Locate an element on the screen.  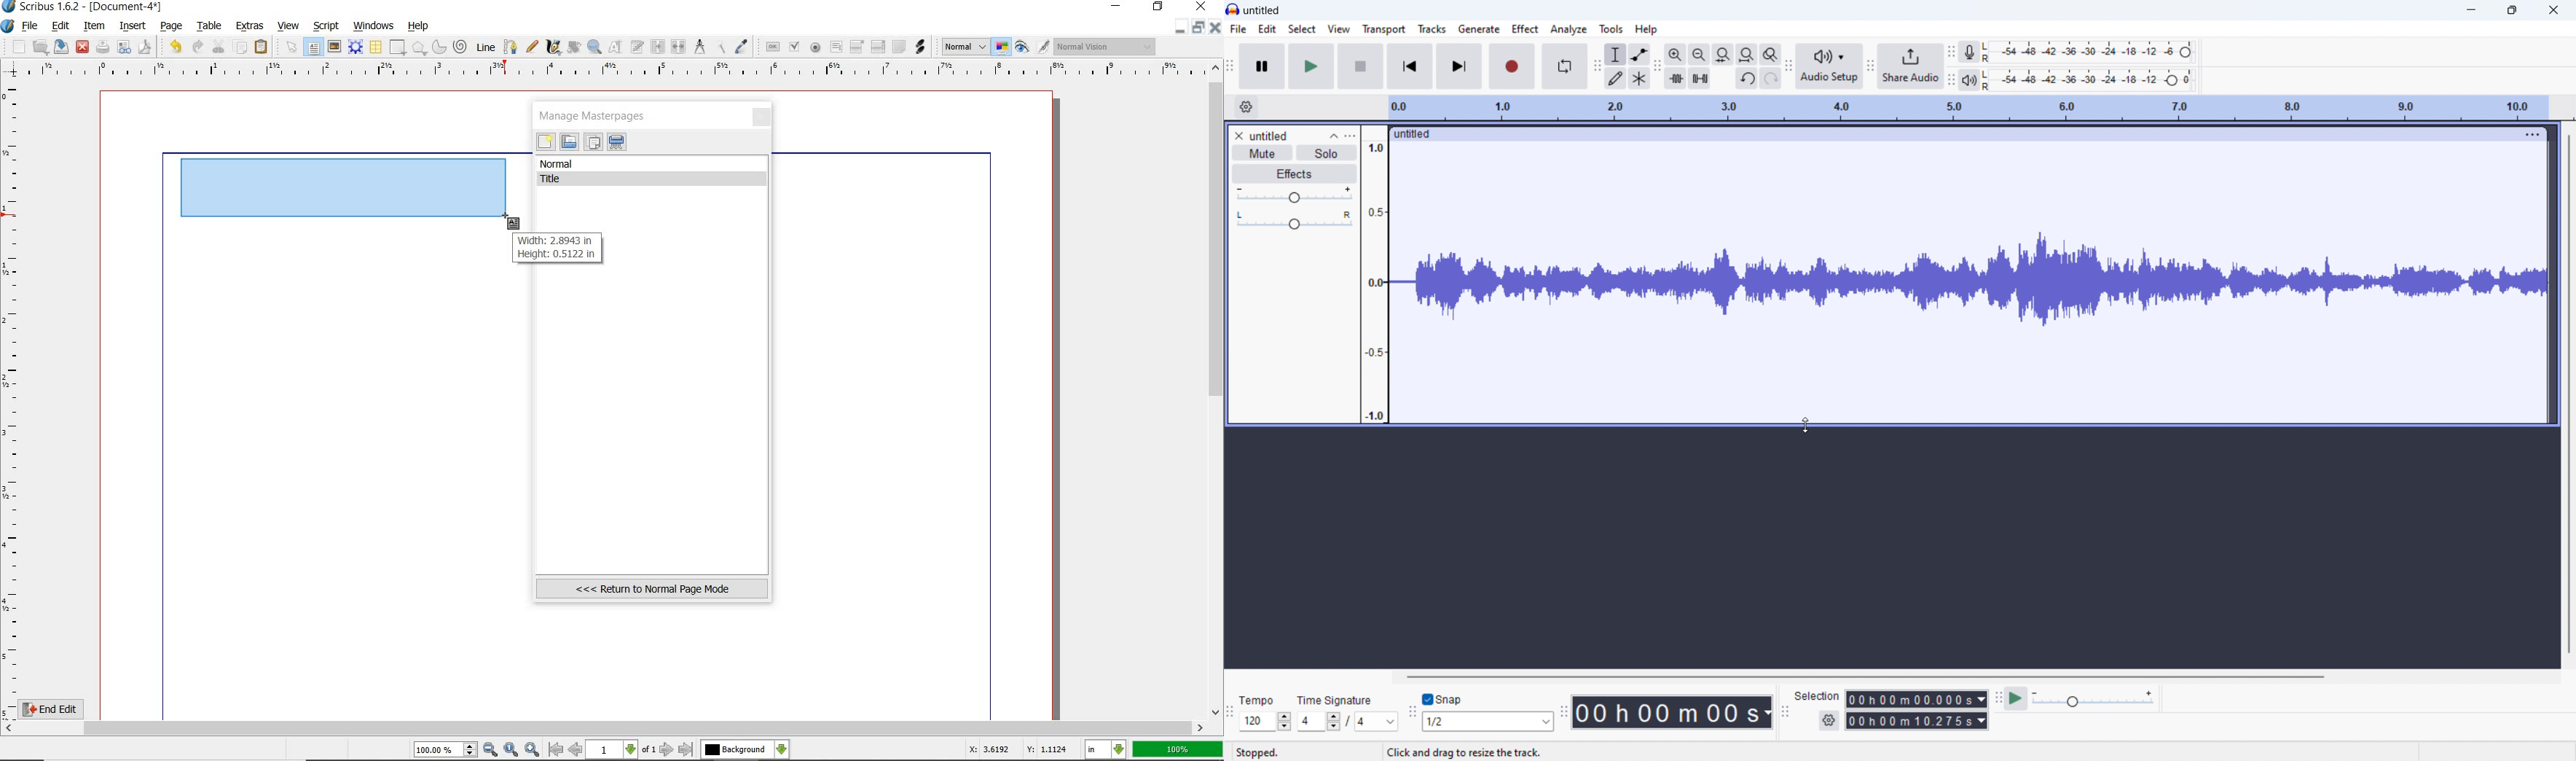
redo is located at coordinates (197, 46).